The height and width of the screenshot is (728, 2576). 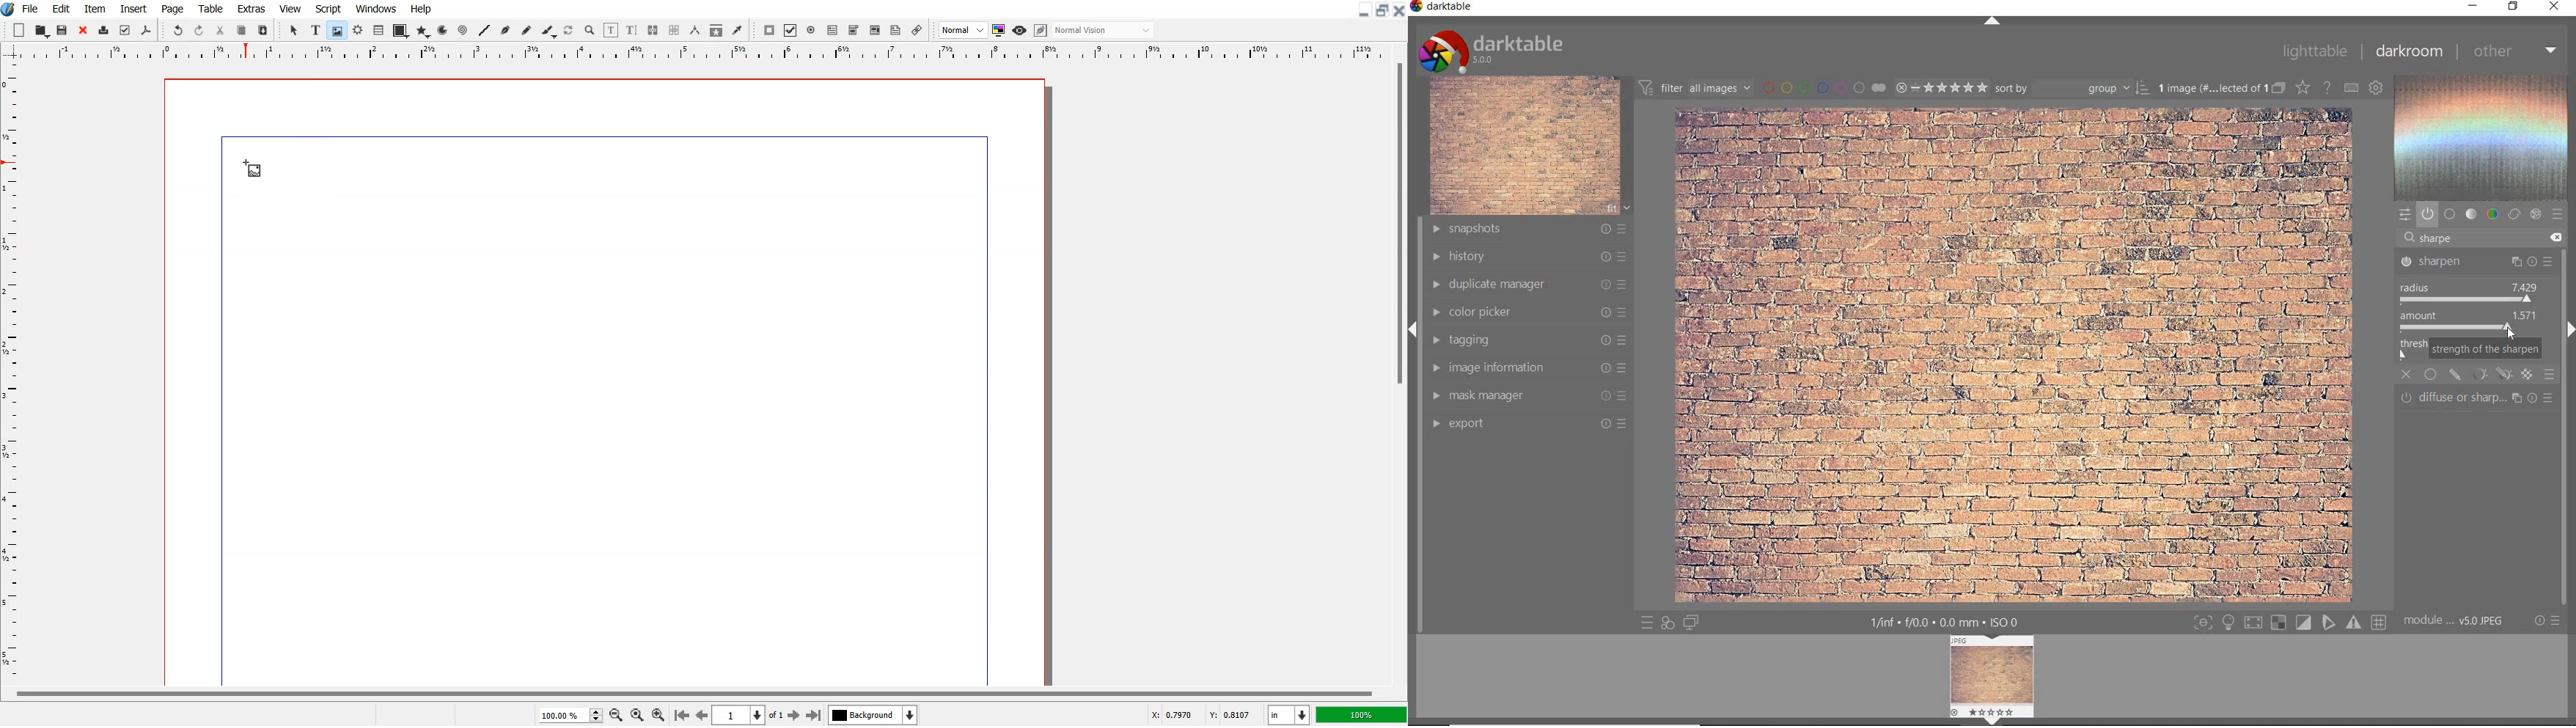 What do you see at coordinates (2511, 332) in the screenshot?
I see `CURSOR POSITION` at bounding box center [2511, 332].